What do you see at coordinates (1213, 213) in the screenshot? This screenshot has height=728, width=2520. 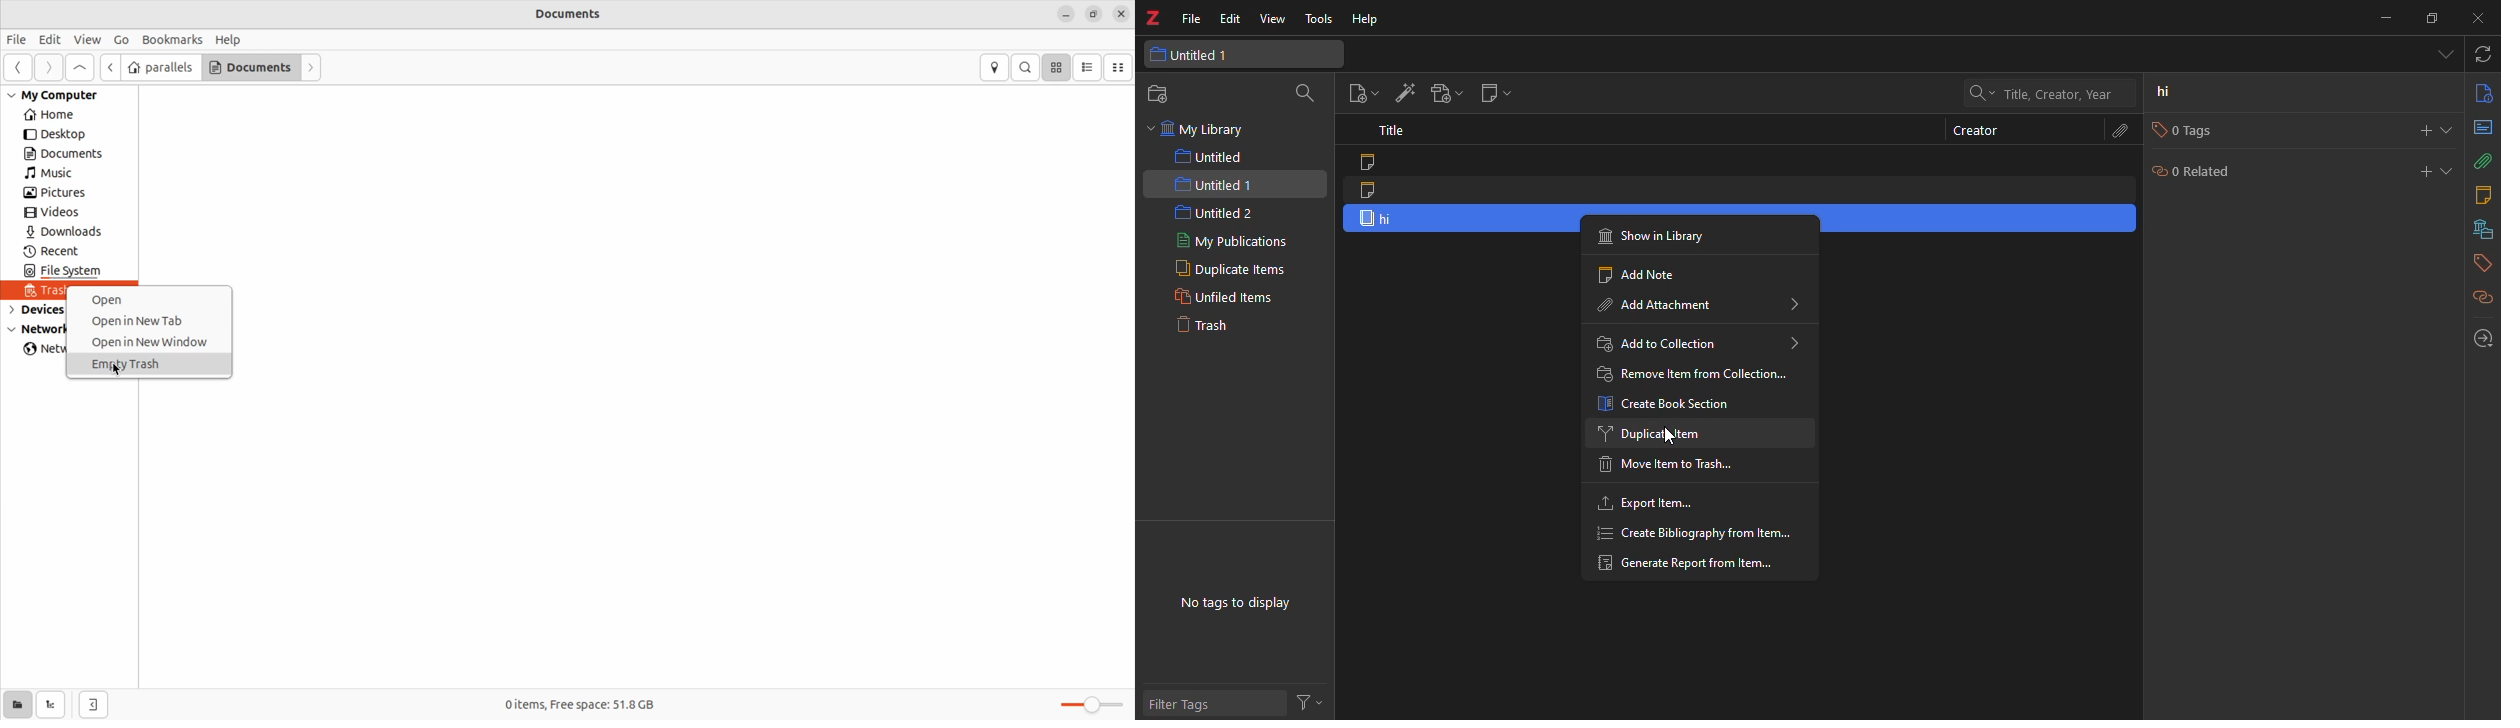 I see `untitled 2` at bounding box center [1213, 213].